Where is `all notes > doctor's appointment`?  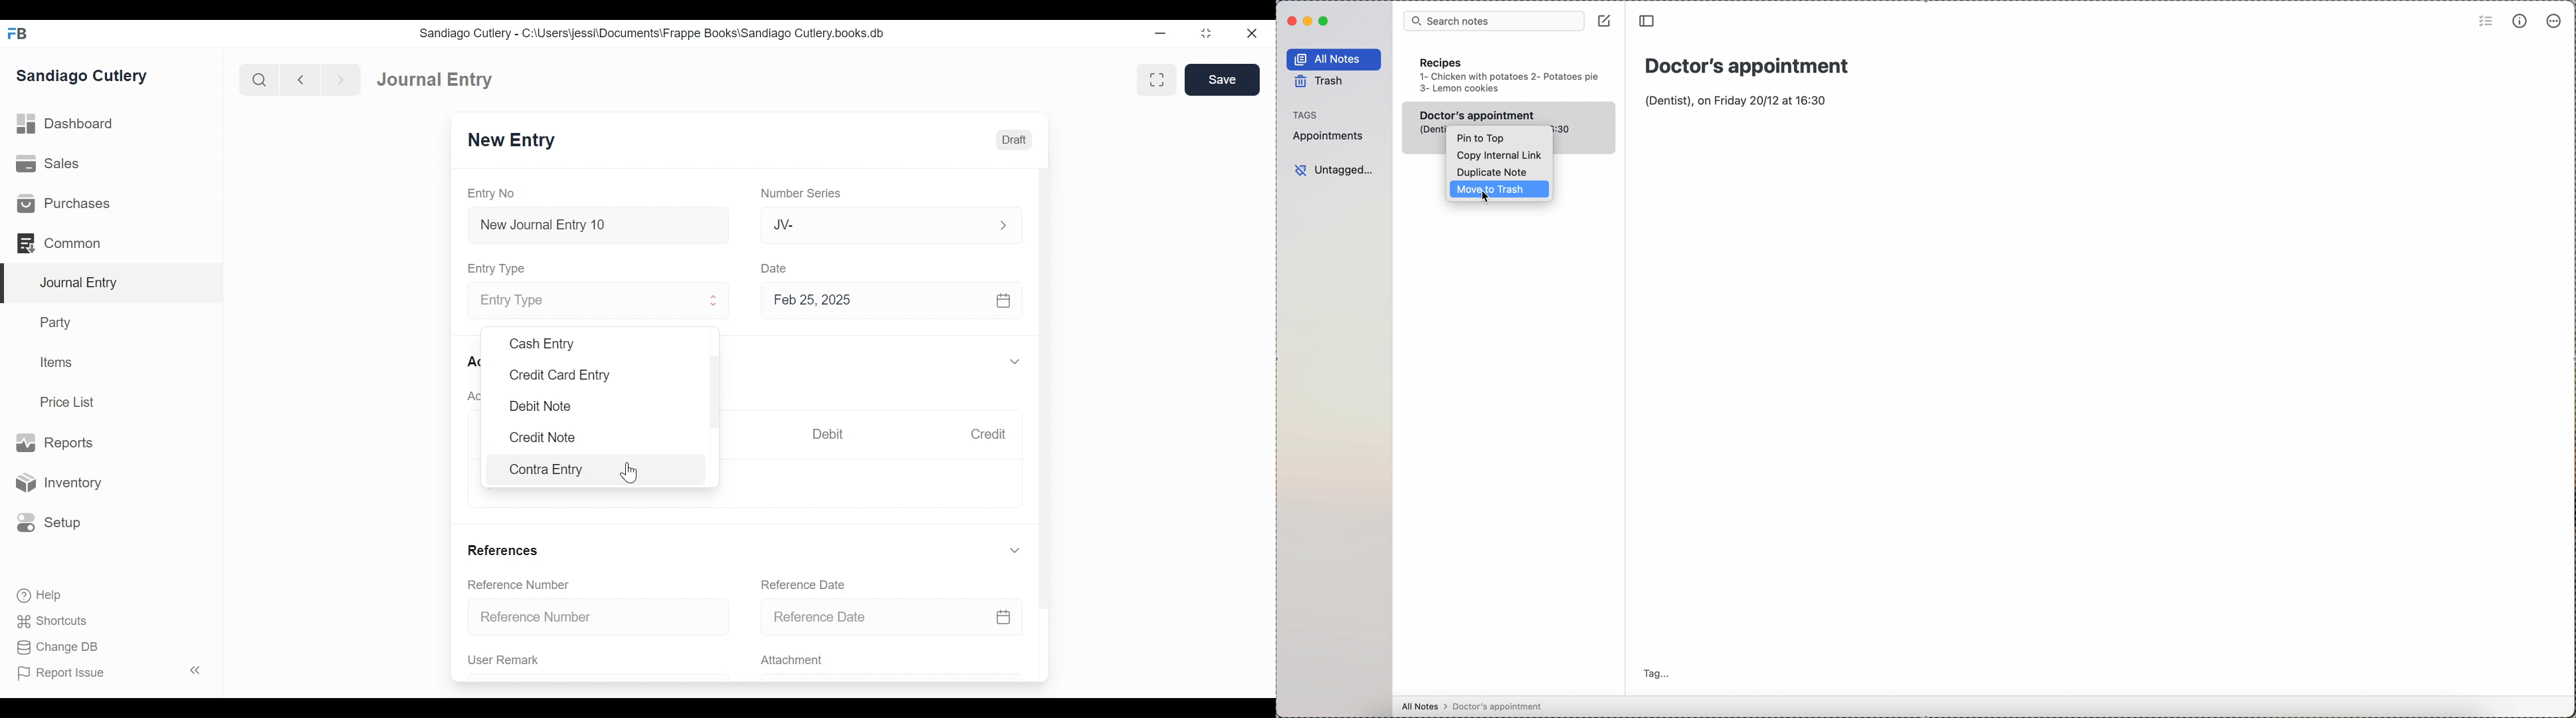 all notes > doctor's appointment is located at coordinates (1476, 706).